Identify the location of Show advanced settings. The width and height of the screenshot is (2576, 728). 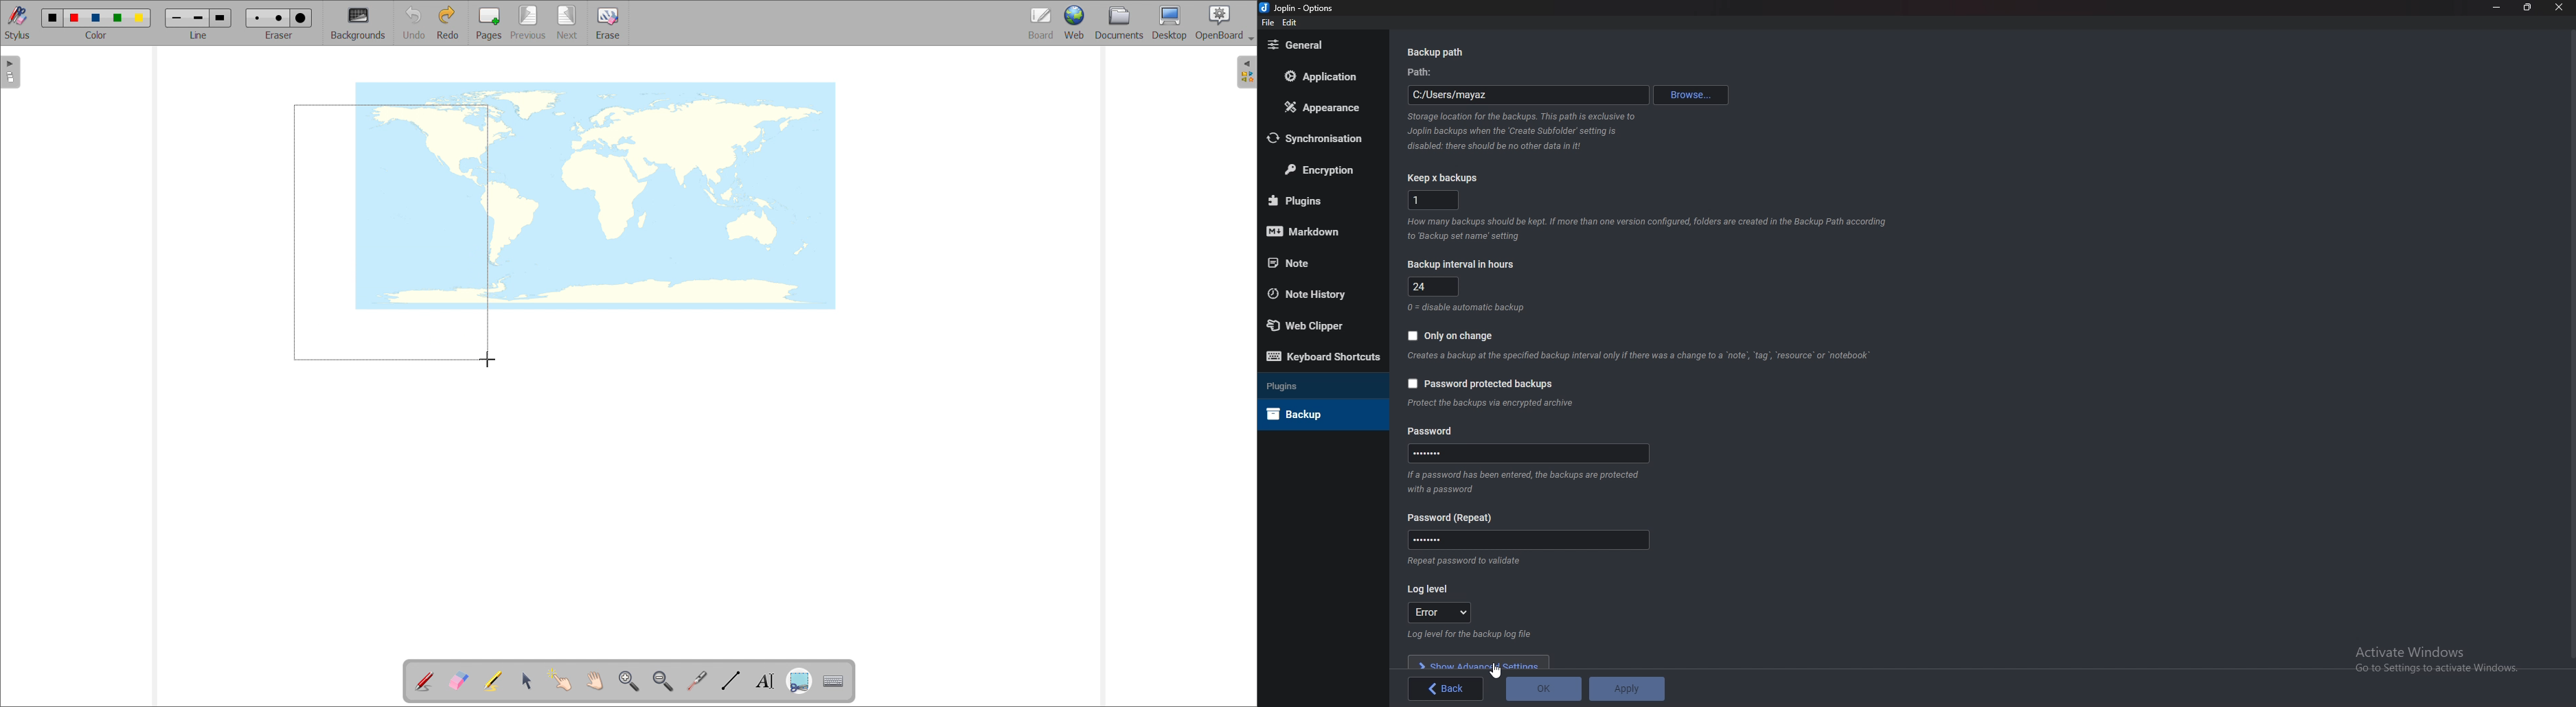
(1479, 662).